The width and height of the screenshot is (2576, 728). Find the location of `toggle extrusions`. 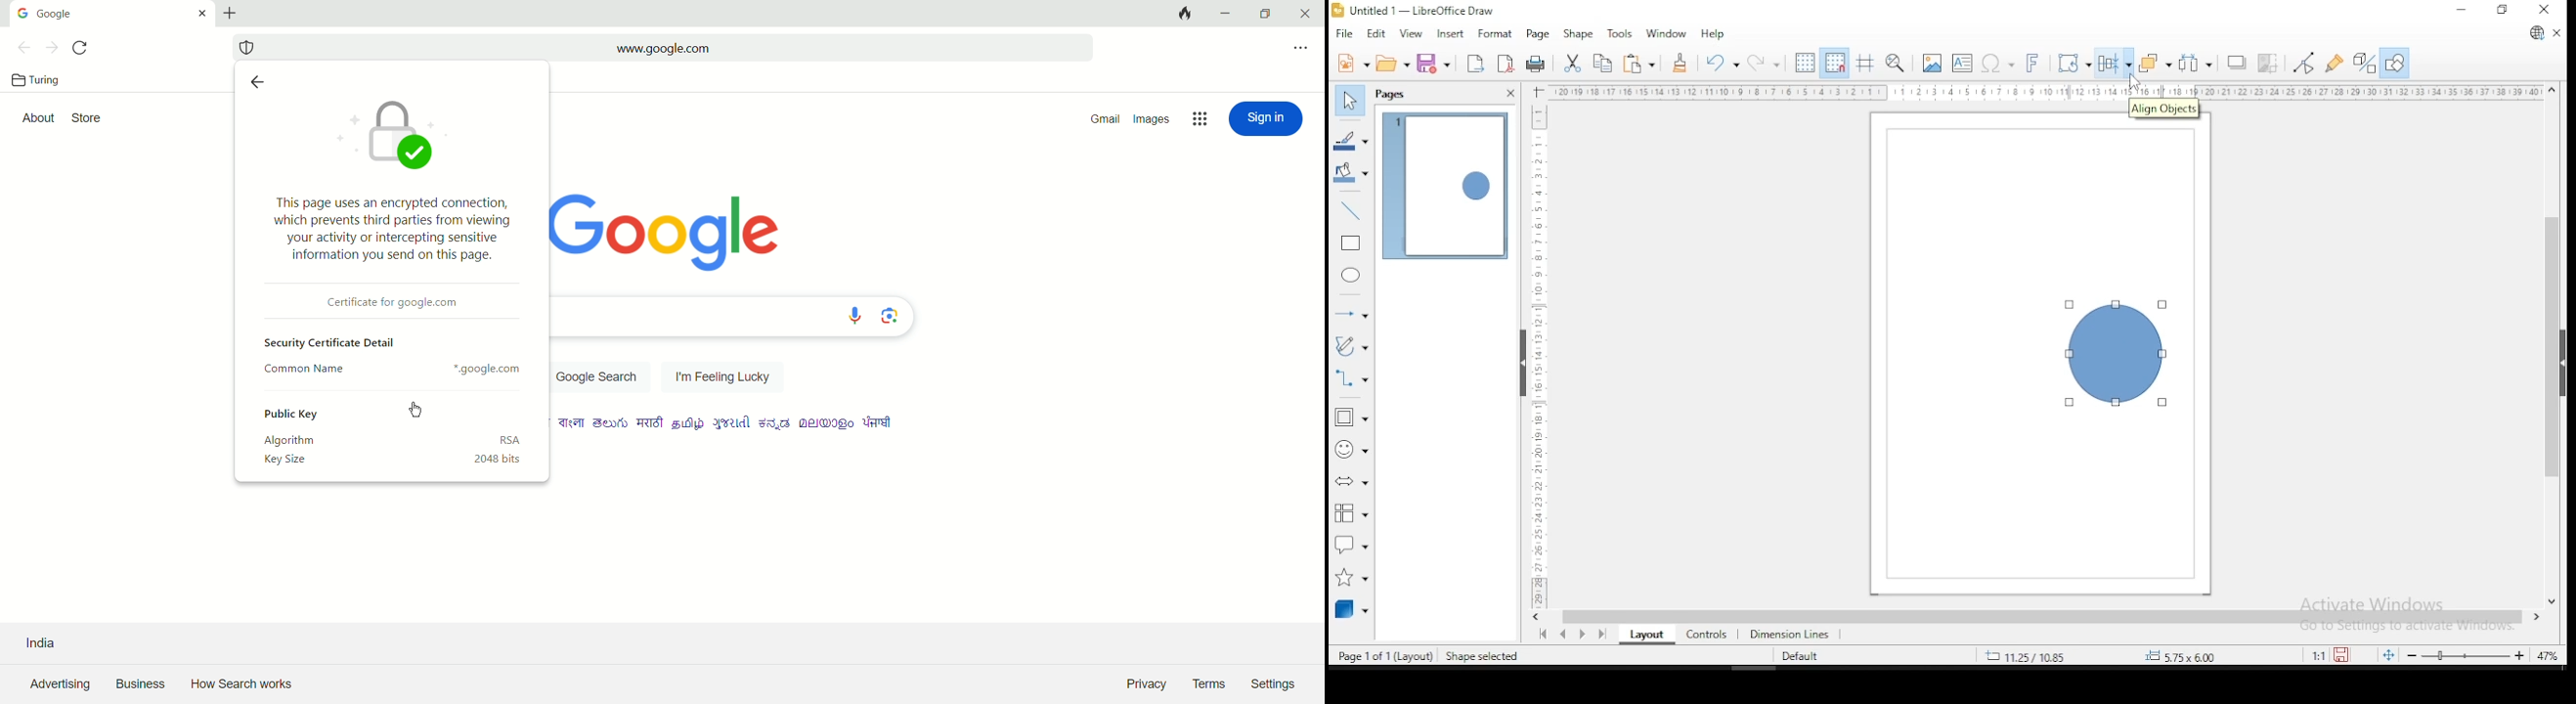

toggle extrusions is located at coordinates (2365, 65).